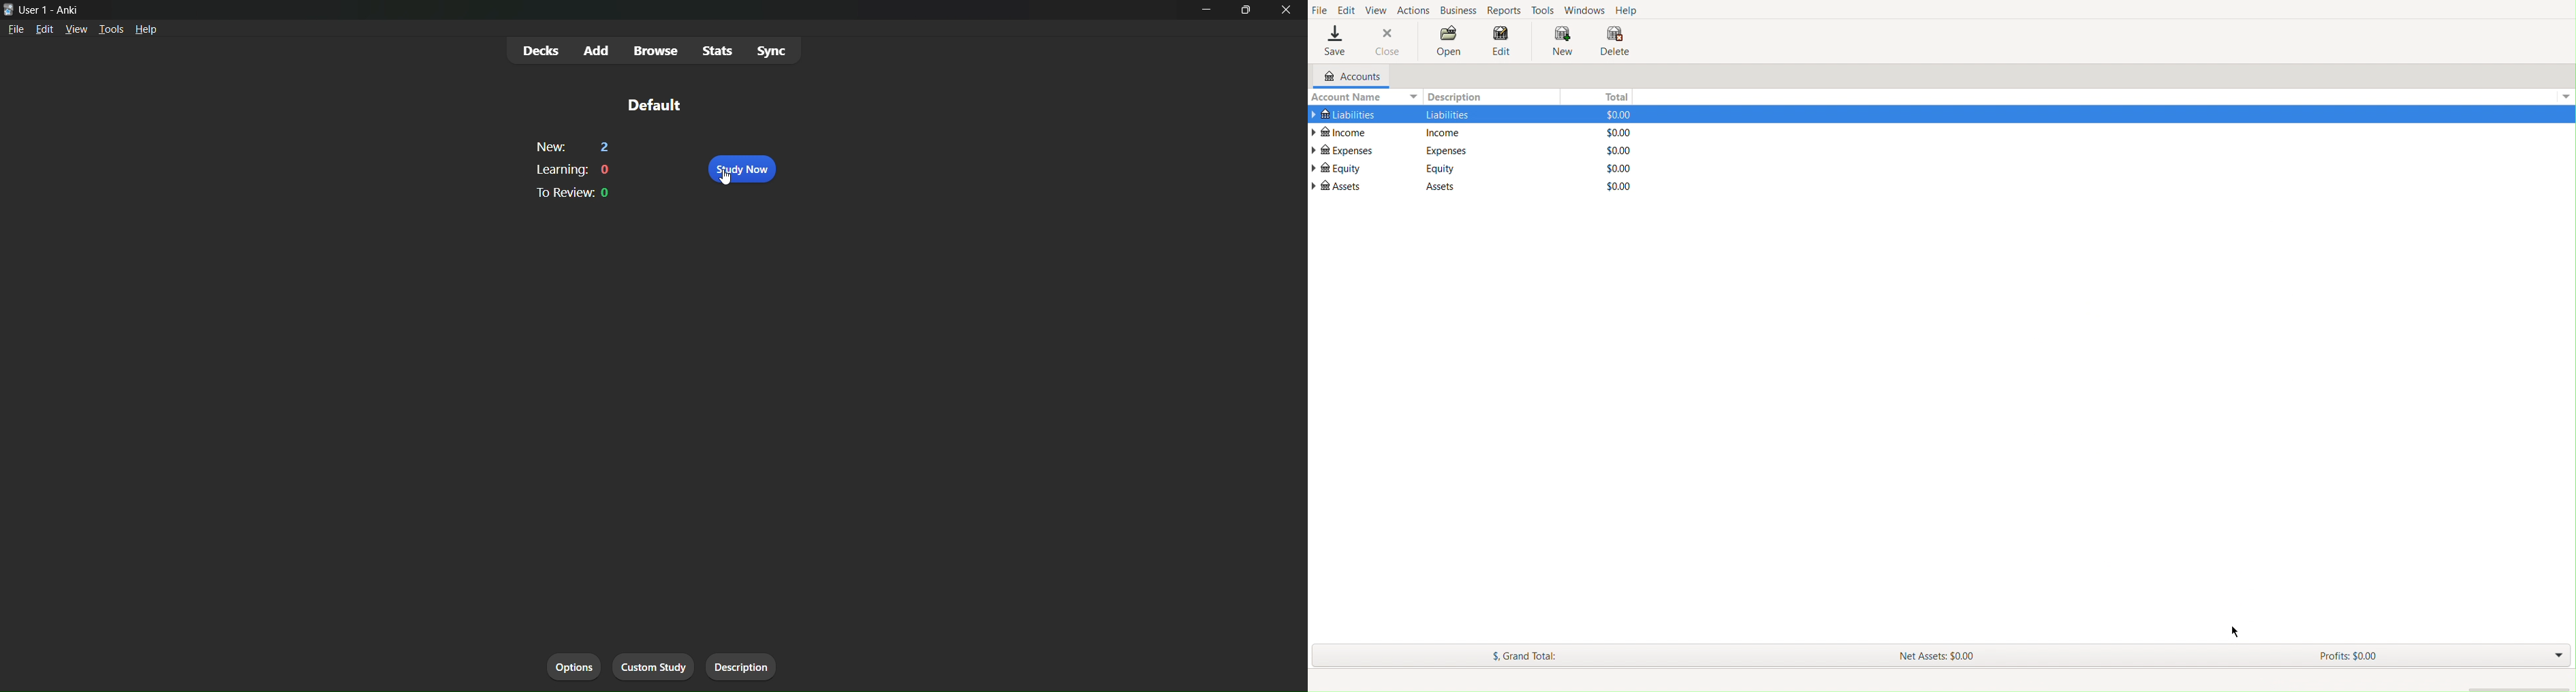 The height and width of the screenshot is (700, 2576). Describe the element at coordinates (1629, 11) in the screenshot. I see `Help` at that location.